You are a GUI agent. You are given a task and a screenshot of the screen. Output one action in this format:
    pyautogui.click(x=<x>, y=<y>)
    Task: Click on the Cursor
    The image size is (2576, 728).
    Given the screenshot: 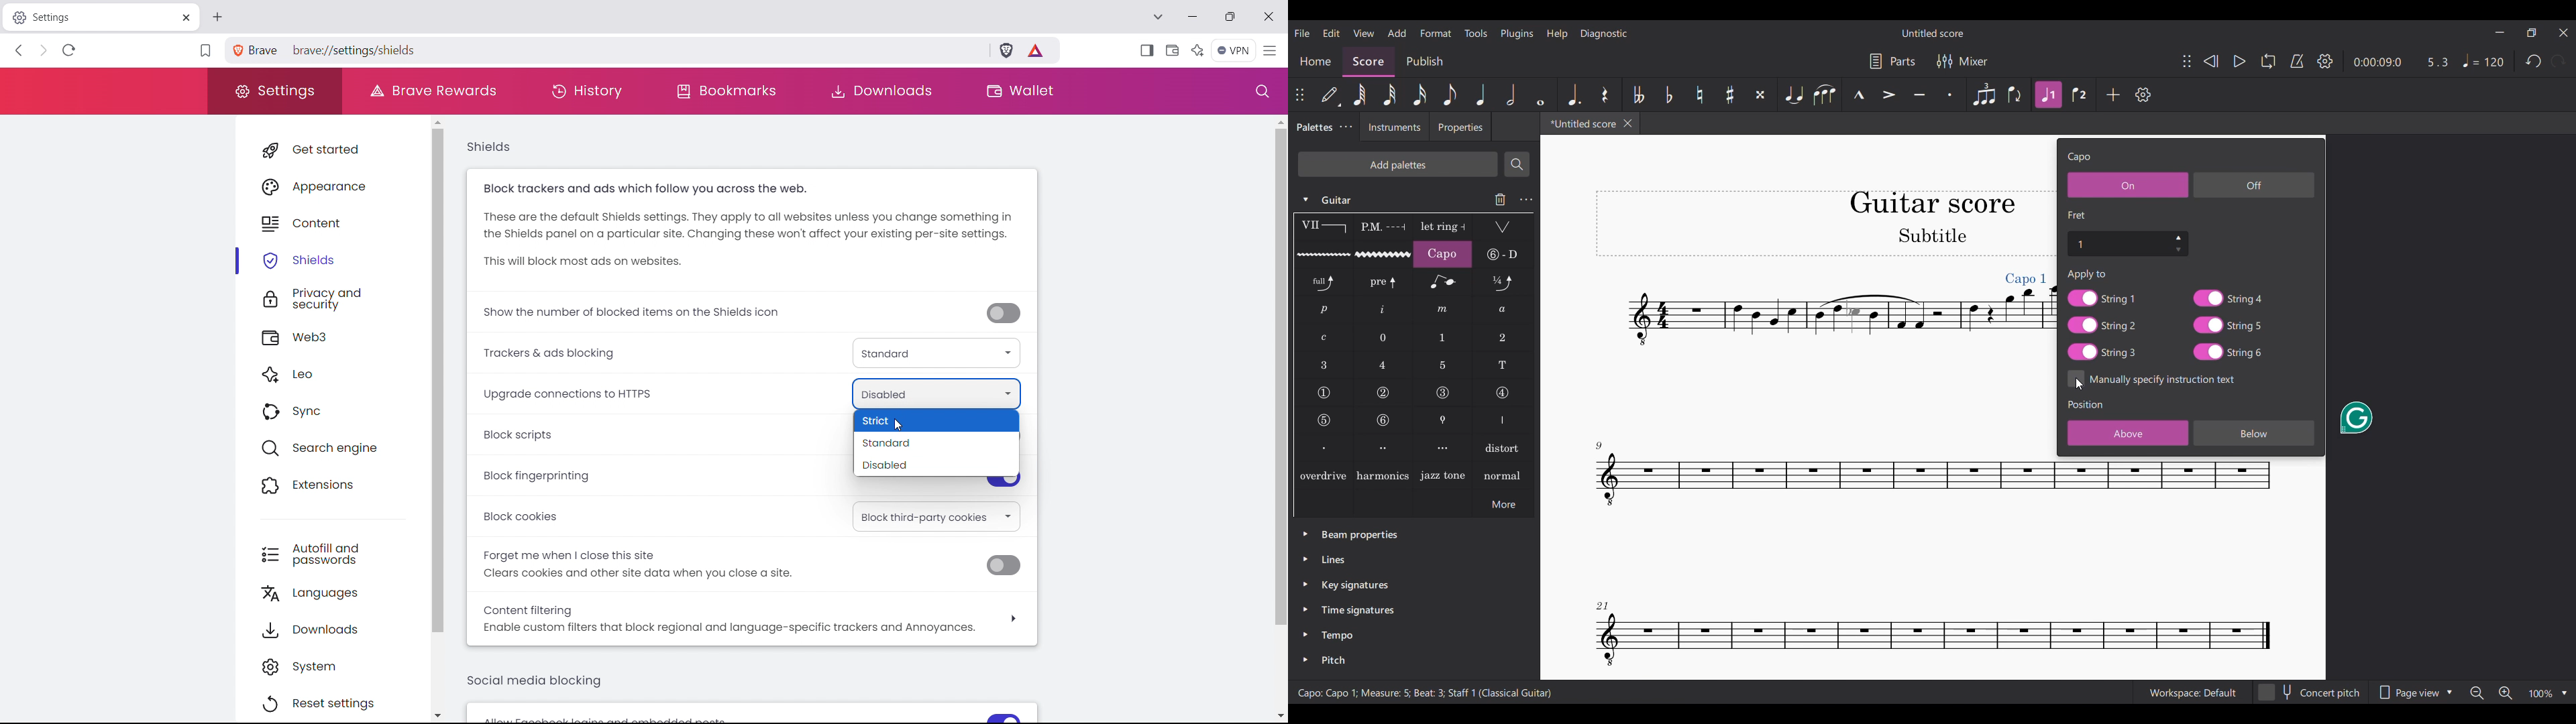 What is the action you would take?
    pyautogui.click(x=2081, y=383)
    